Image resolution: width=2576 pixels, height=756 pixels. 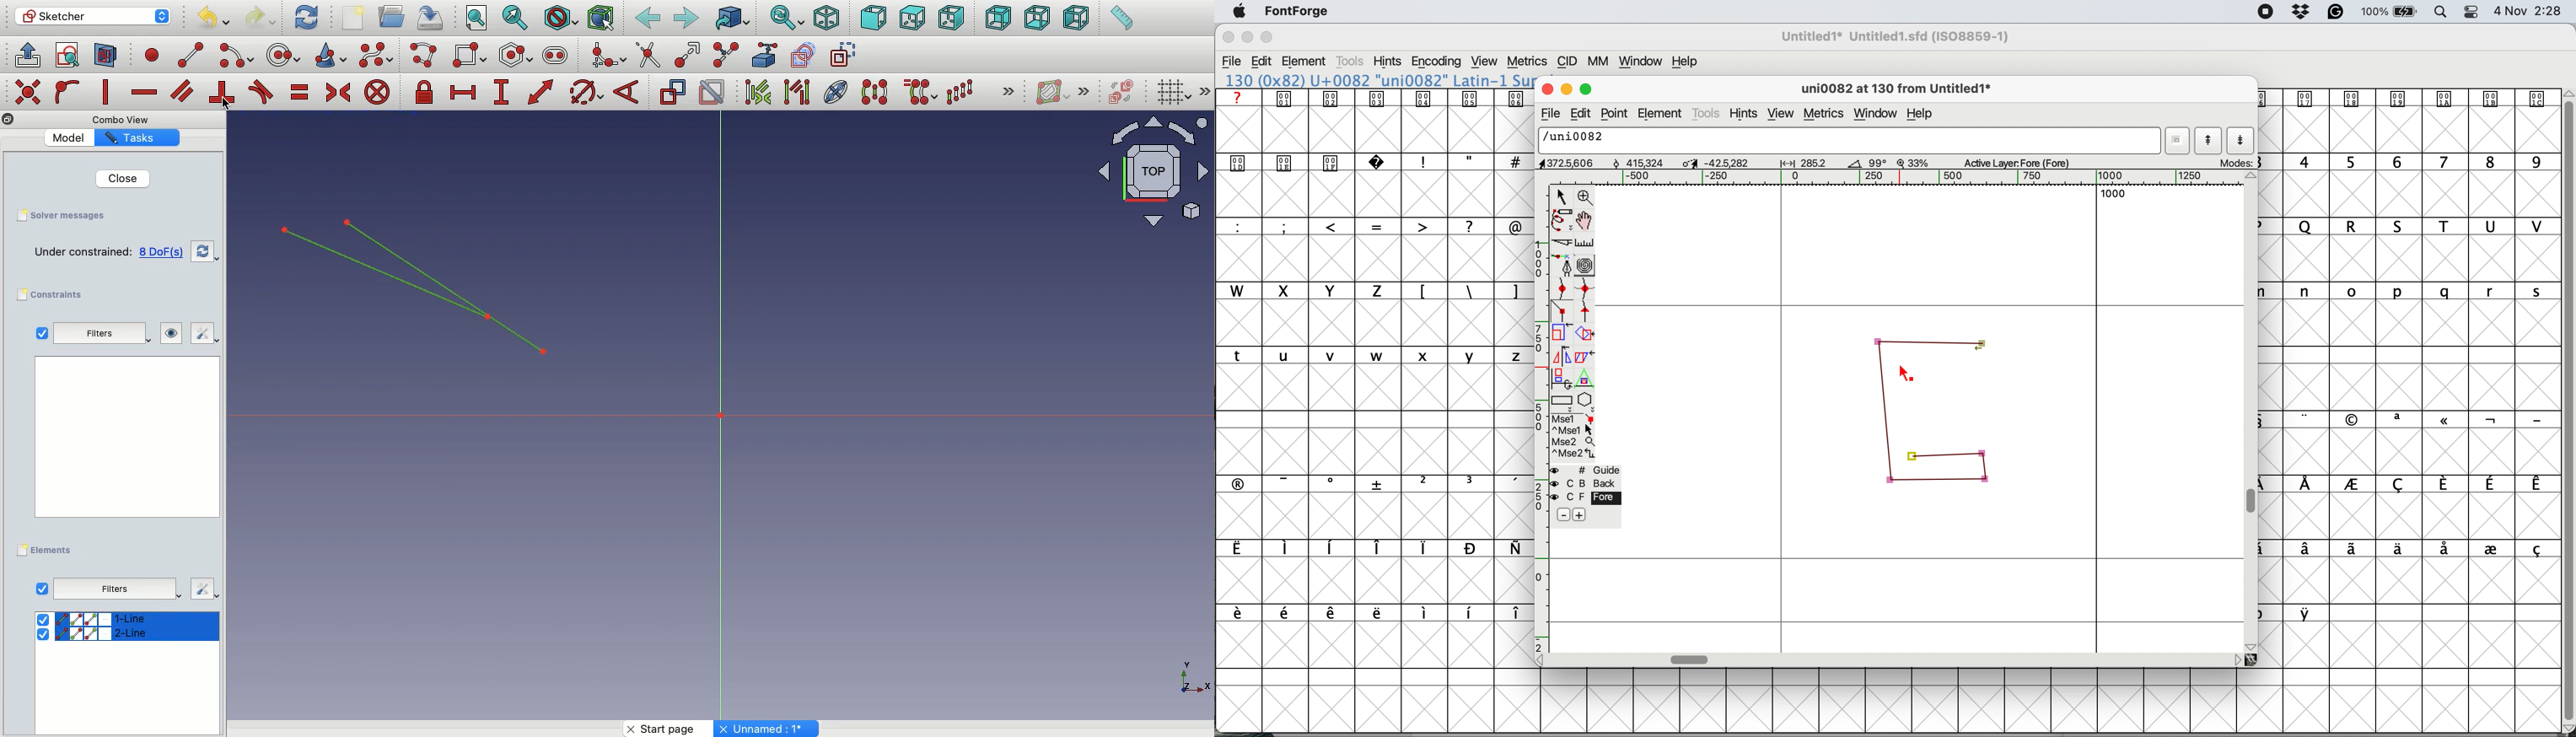 What do you see at coordinates (1847, 140) in the screenshot?
I see `glyph name` at bounding box center [1847, 140].